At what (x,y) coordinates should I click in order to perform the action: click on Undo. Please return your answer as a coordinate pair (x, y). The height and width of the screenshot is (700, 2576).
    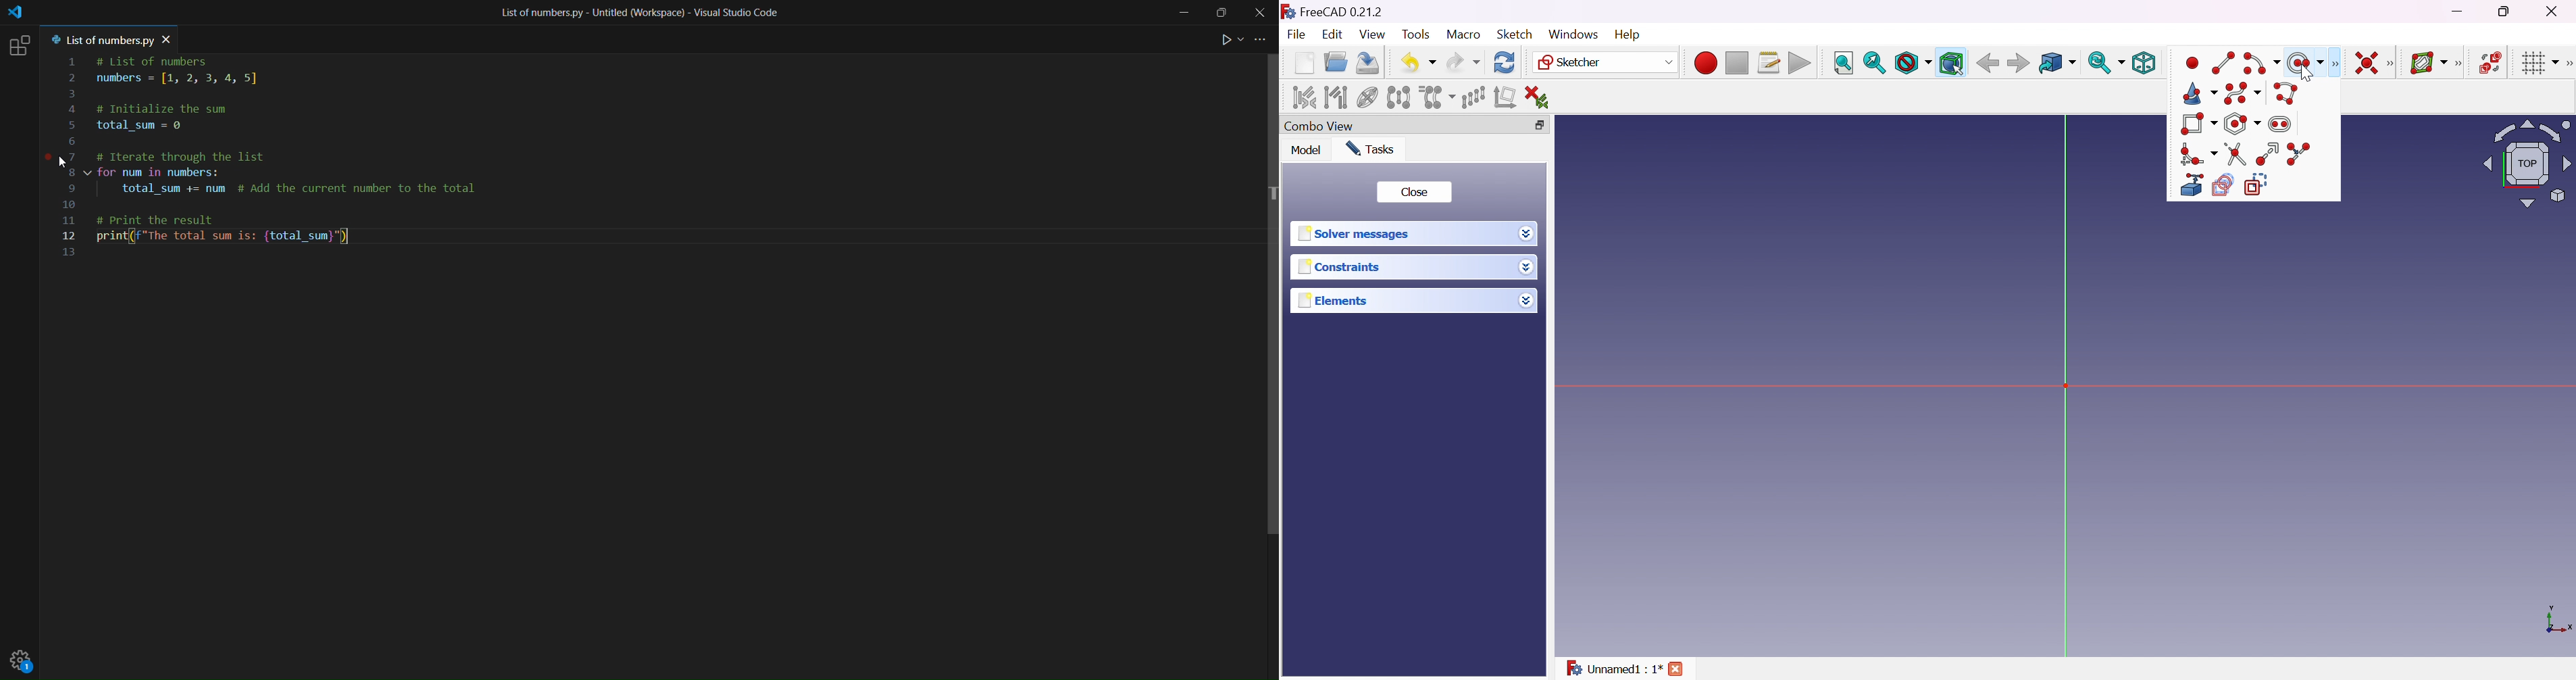
    Looking at the image, I should click on (1419, 62).